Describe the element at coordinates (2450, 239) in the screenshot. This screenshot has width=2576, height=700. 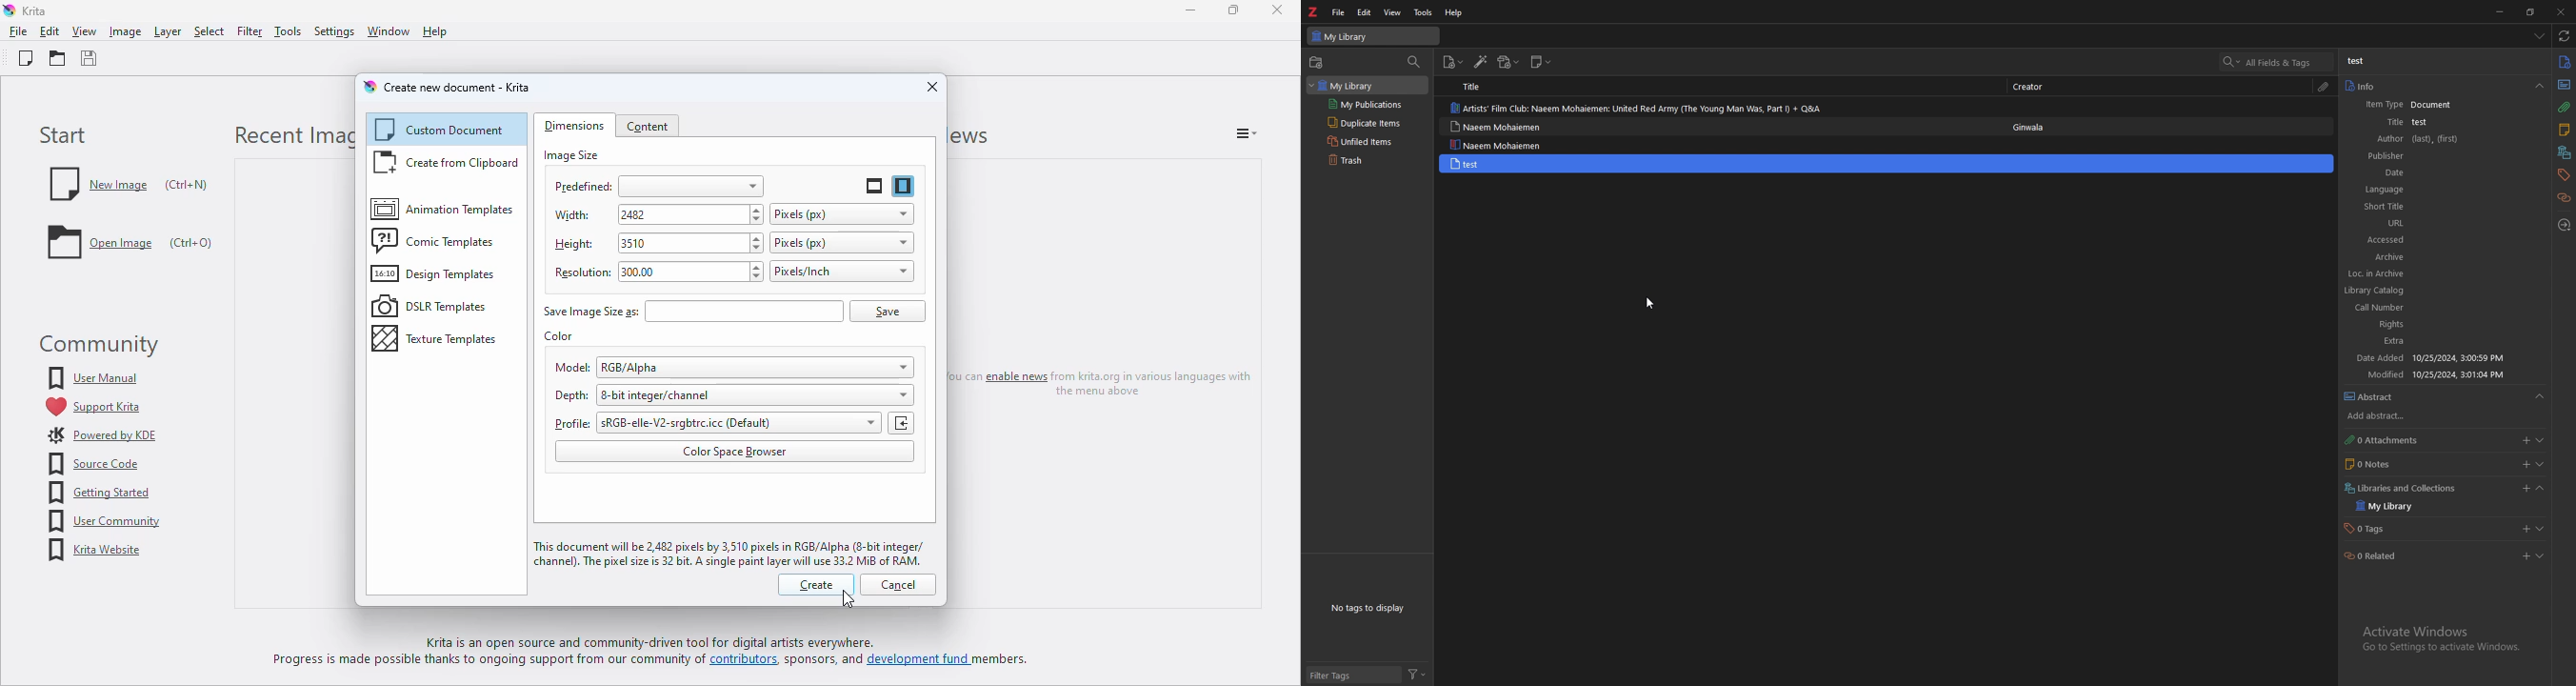
I see `accessed input` at that location.